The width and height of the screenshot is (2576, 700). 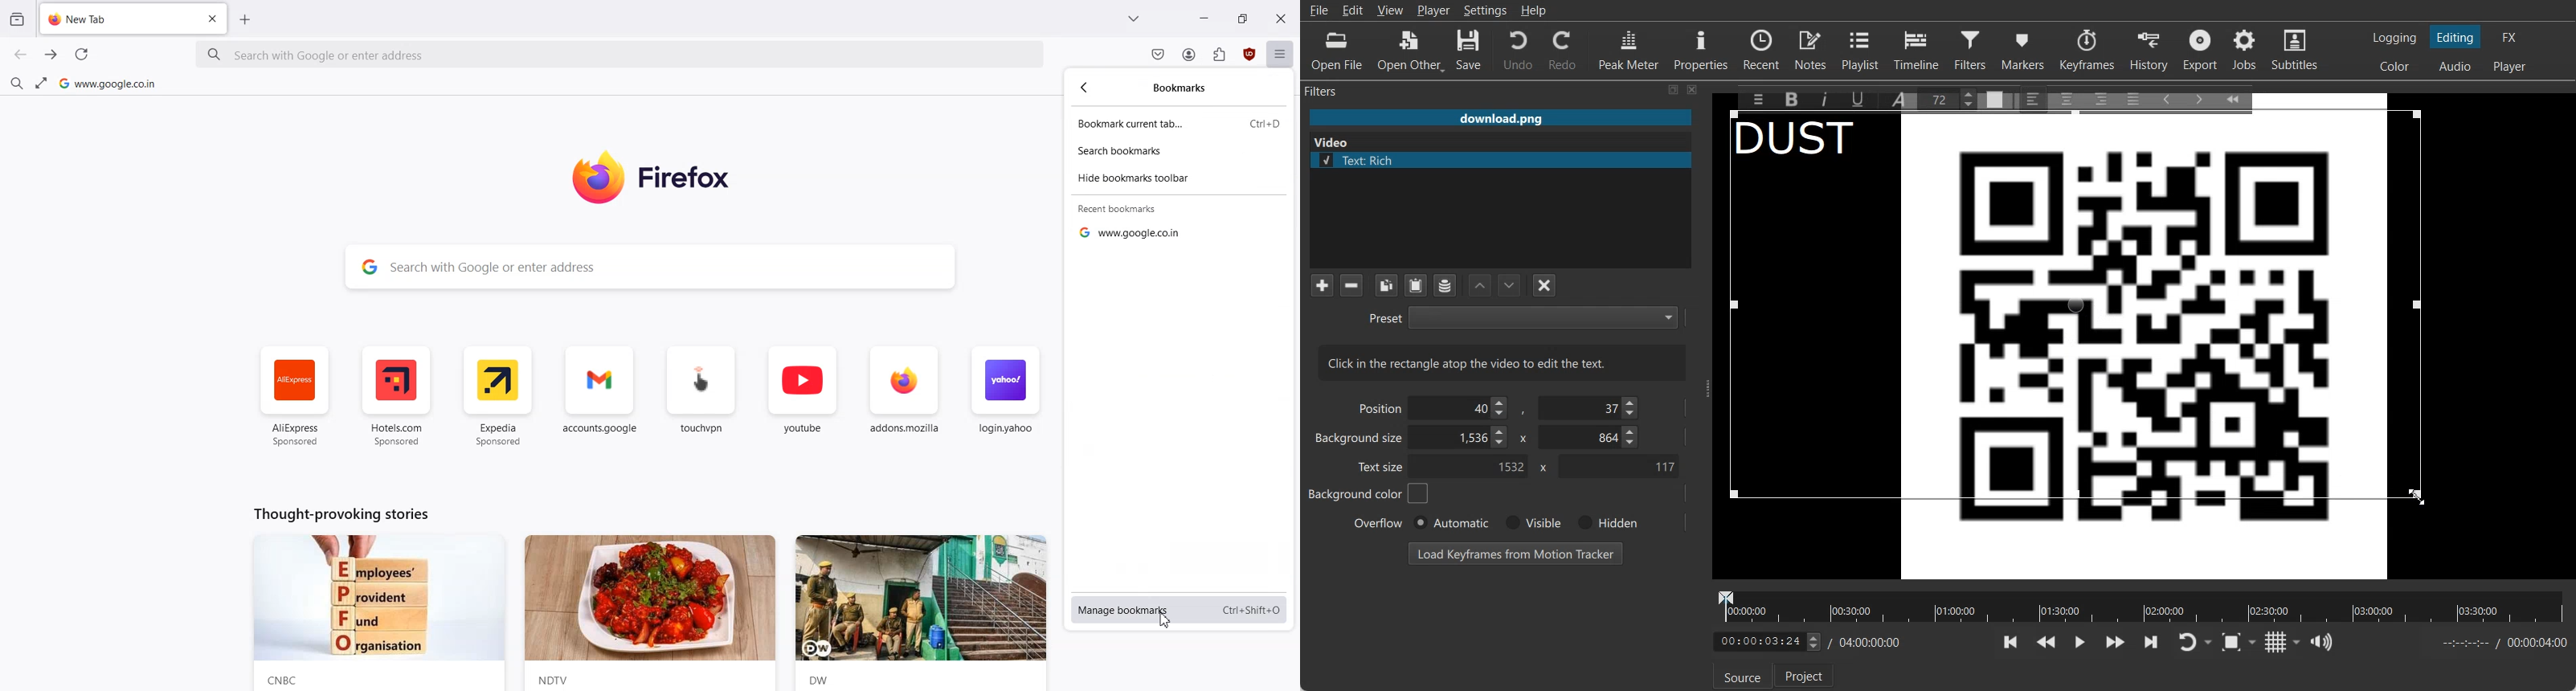 I want to click on Redo, so click(x=1564, y=50).